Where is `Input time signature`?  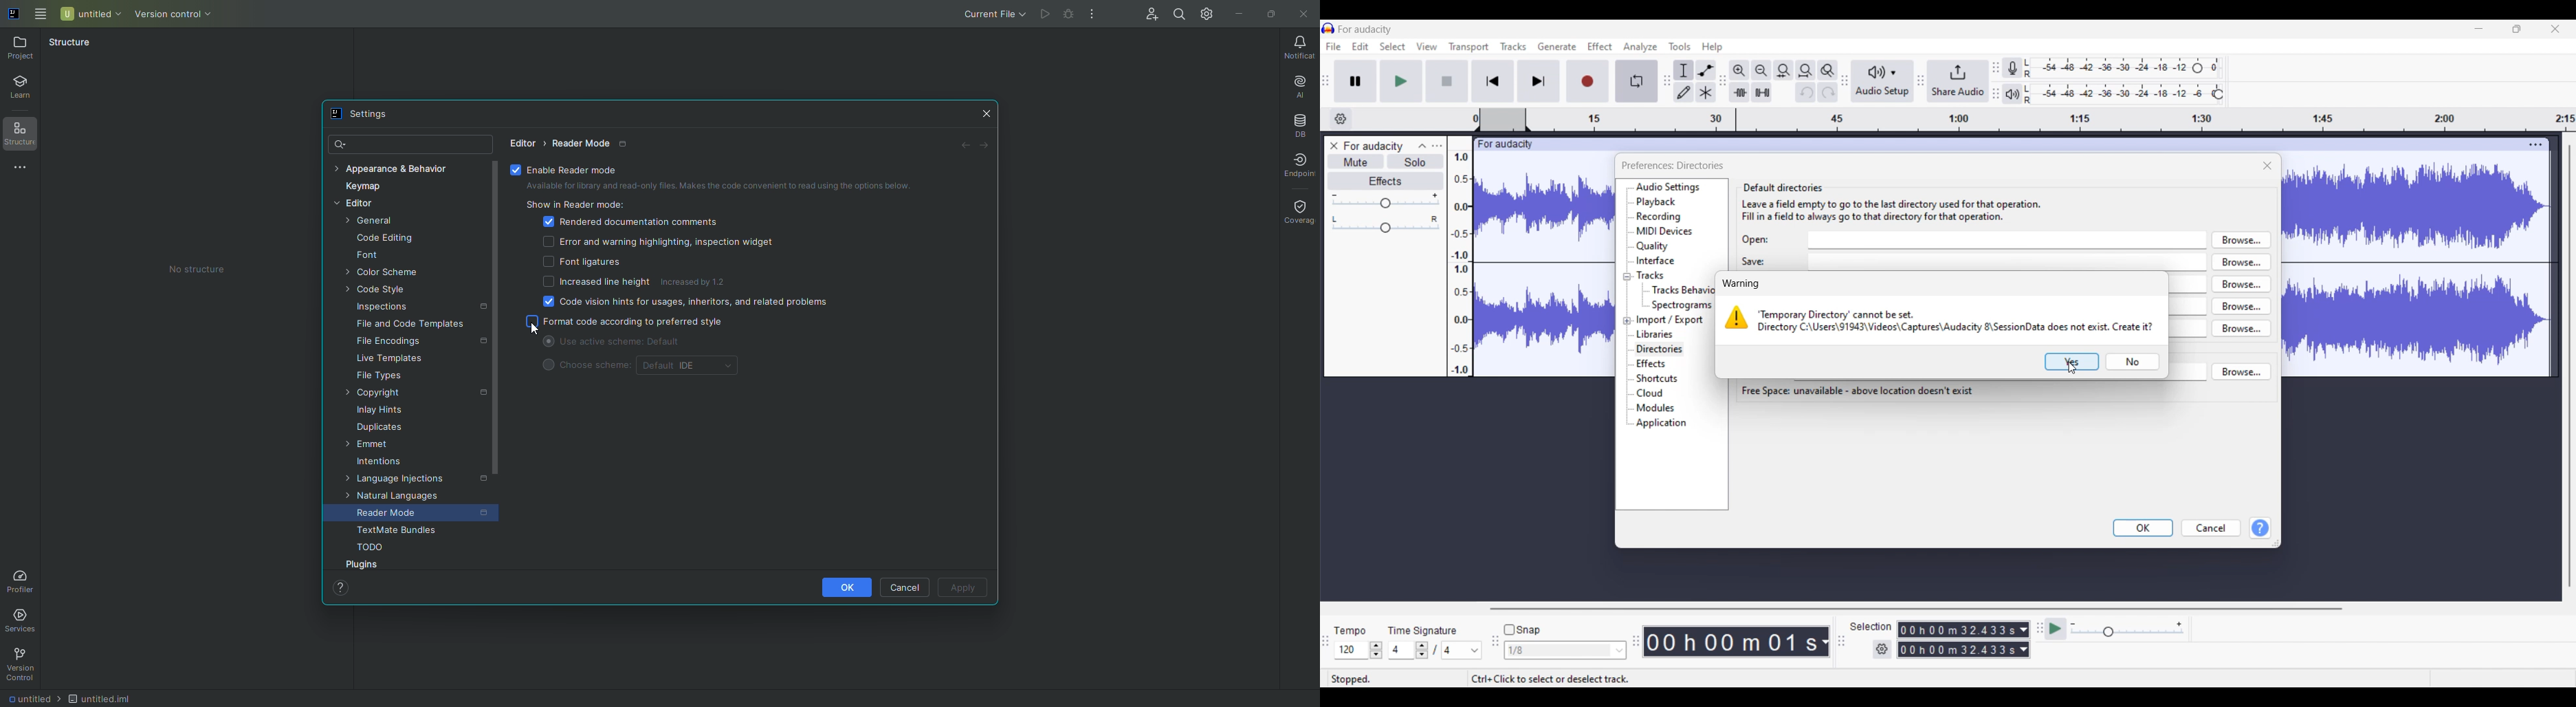 Input time signature is located at coordinates (1401, 650).